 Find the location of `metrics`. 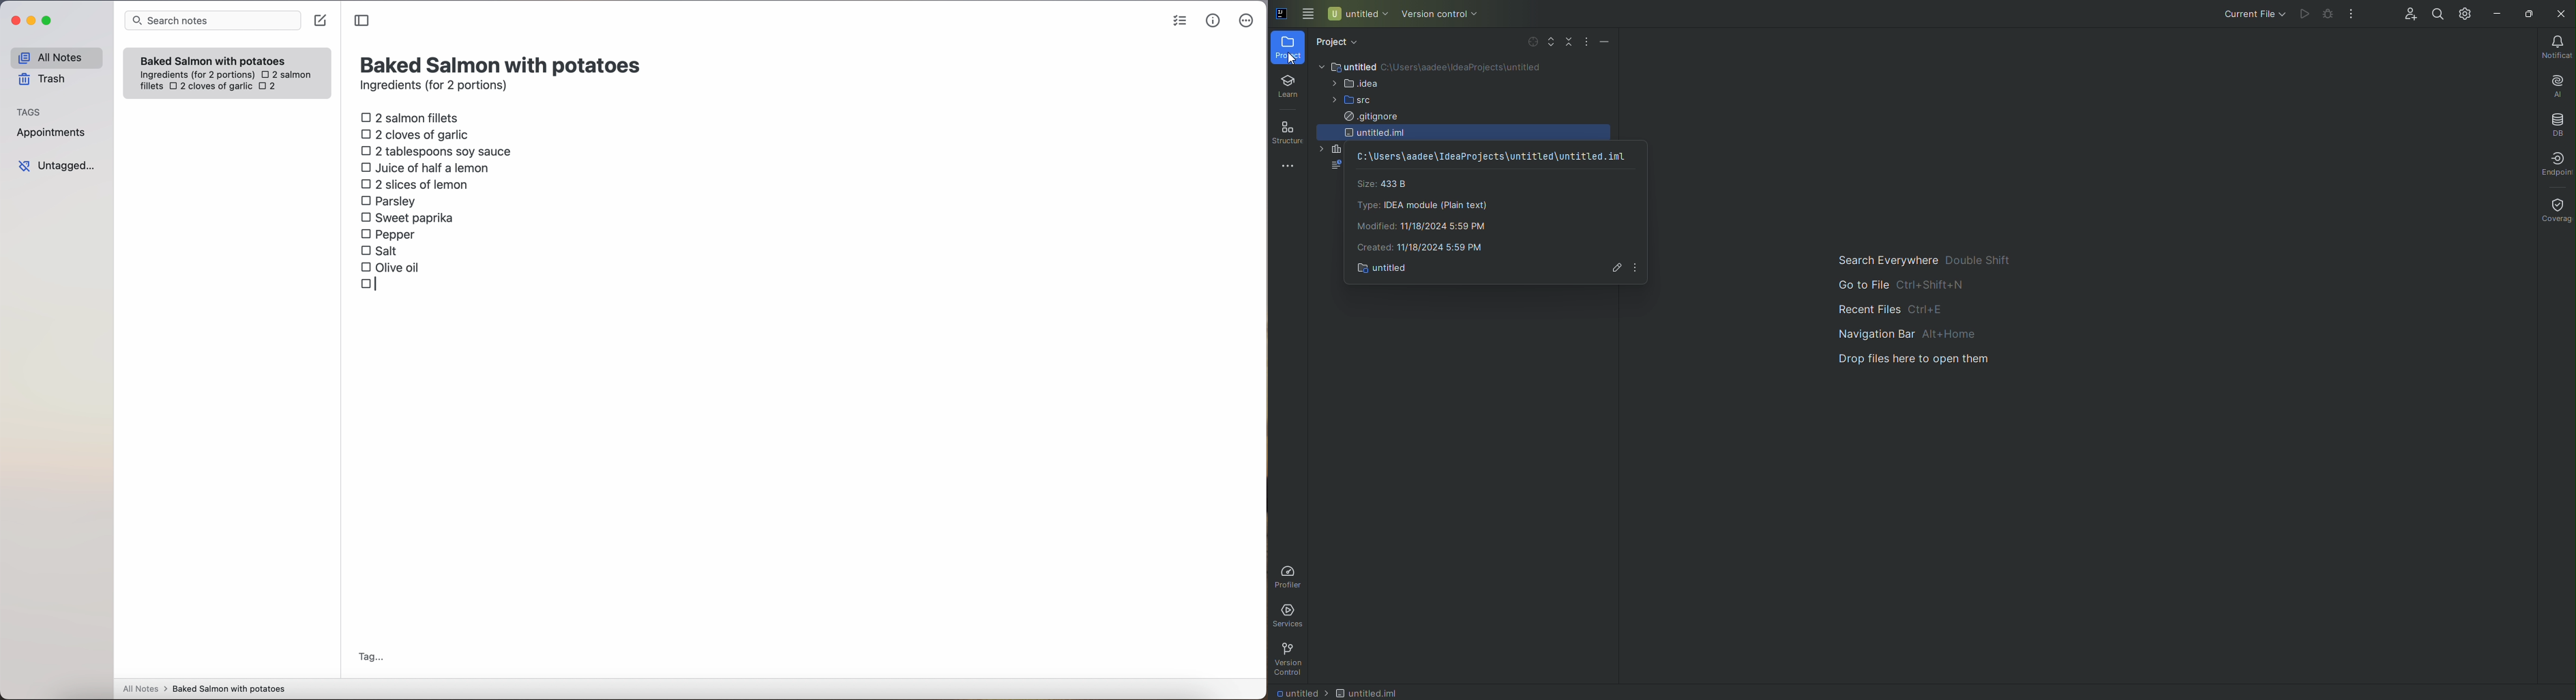

metrics is located at coordinates (1213, 20).